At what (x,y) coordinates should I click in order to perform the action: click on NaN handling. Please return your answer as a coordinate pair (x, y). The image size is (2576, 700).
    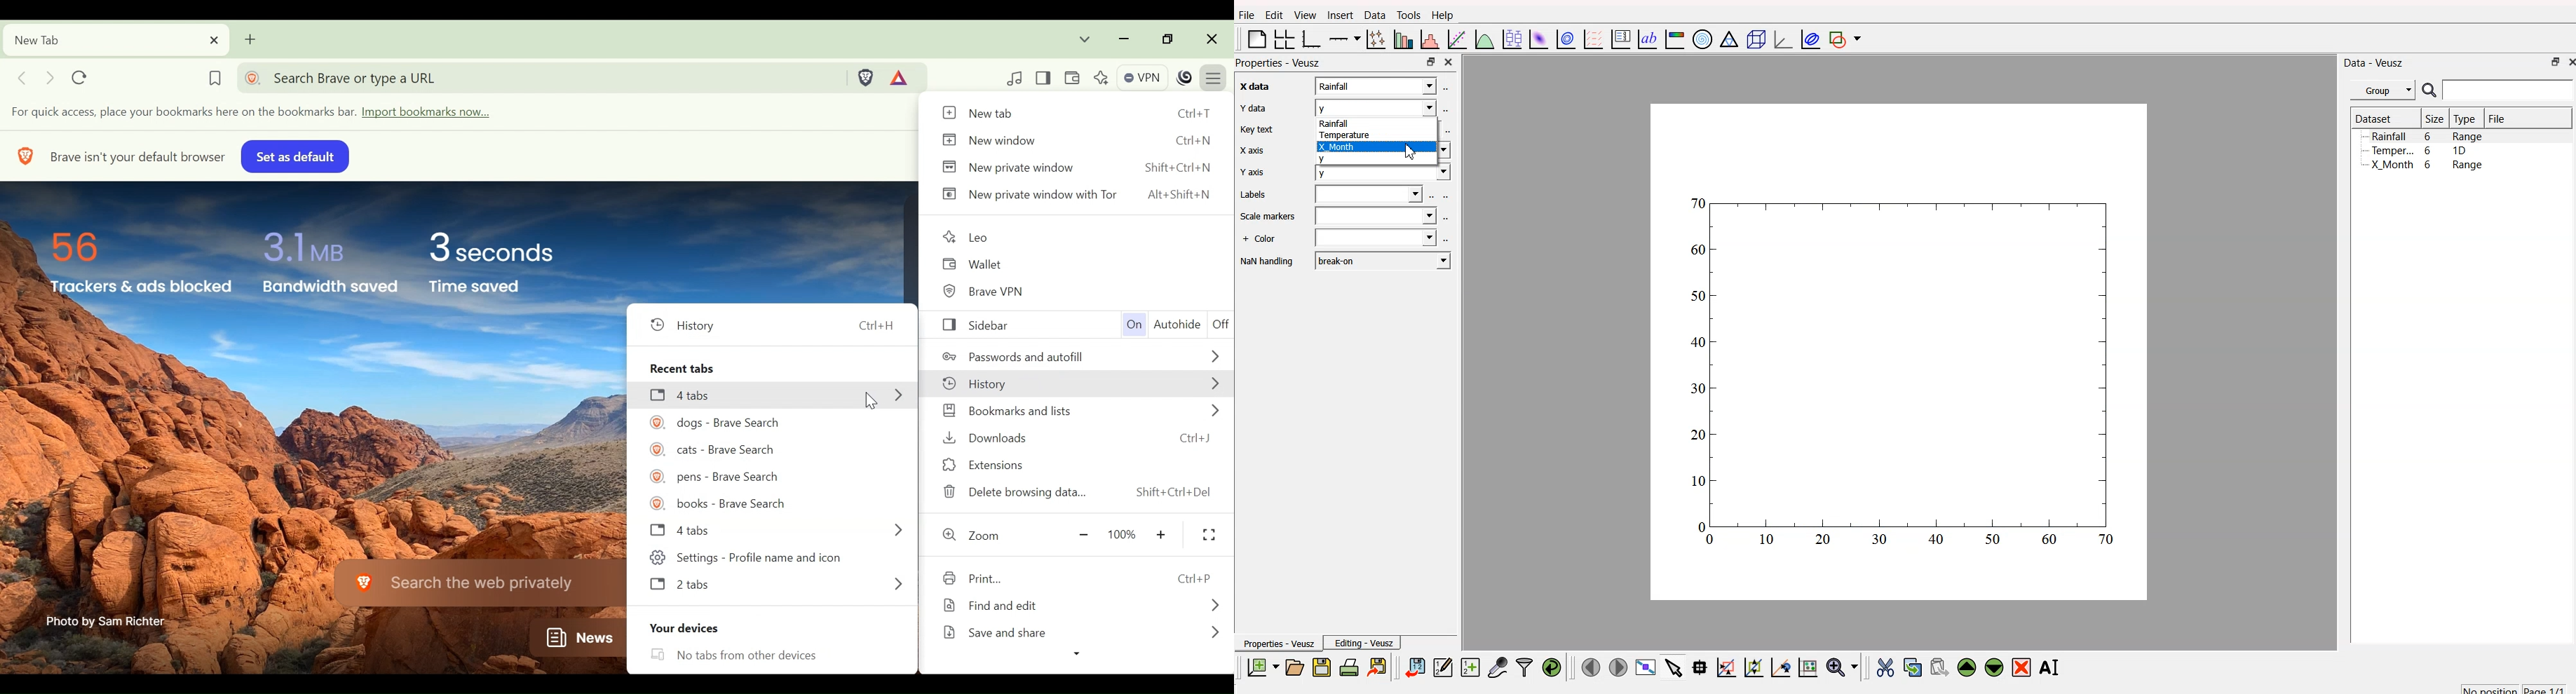
    Looking at the image, I should click on (1268, 262).